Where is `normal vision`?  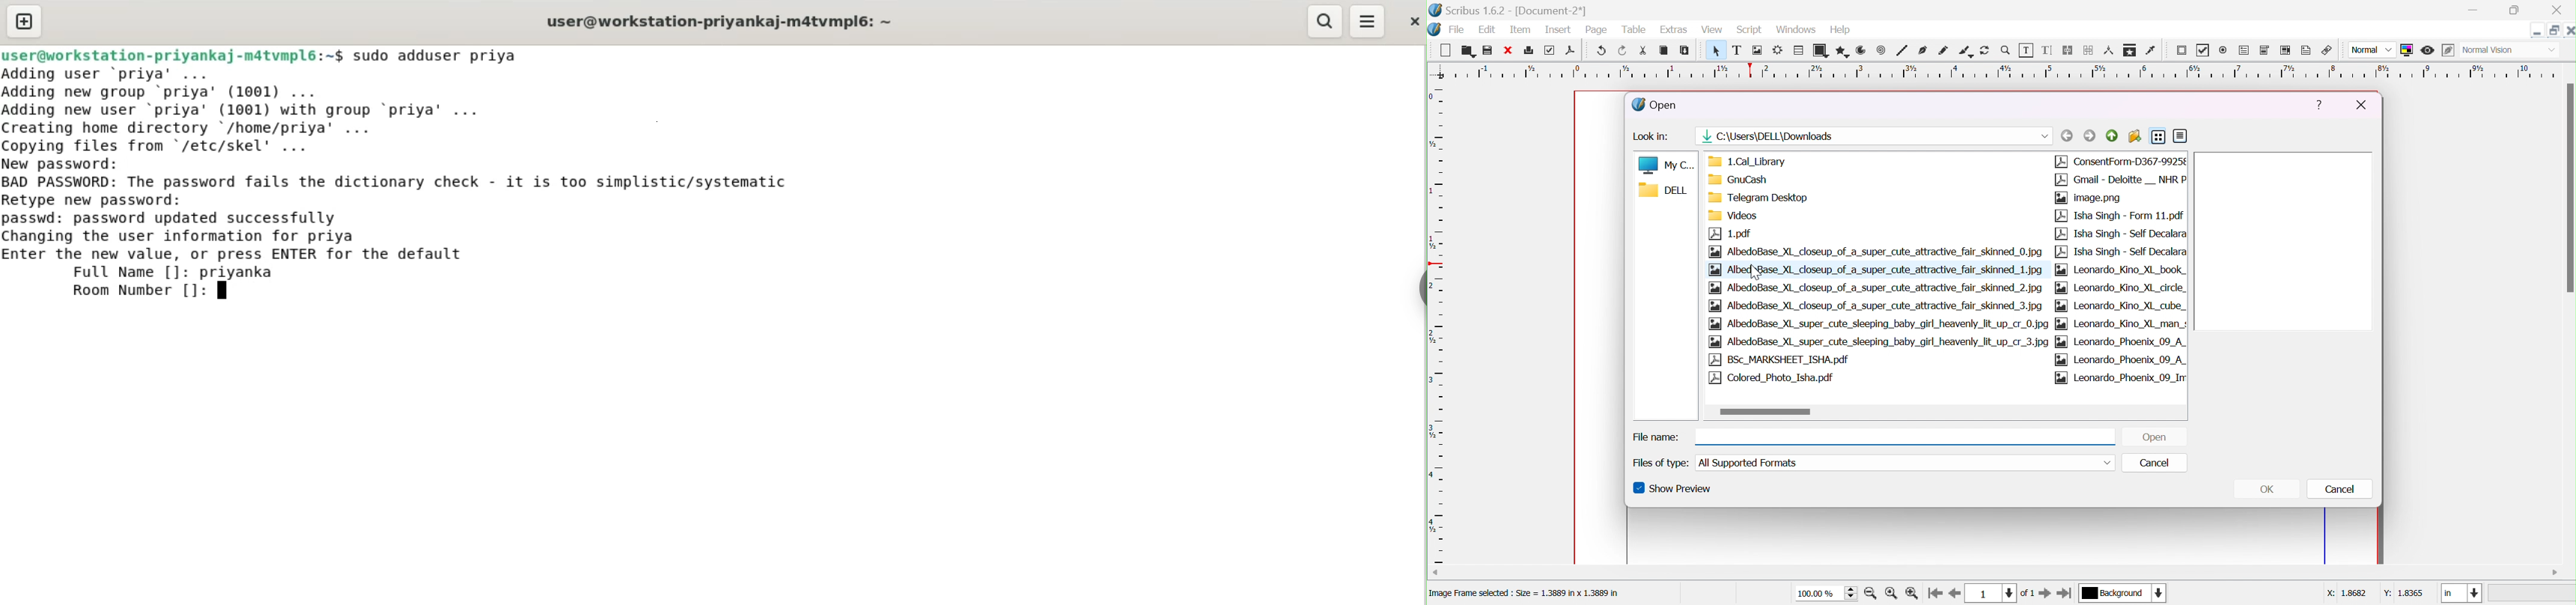
normal vision is located at coordinates (2509, 50).